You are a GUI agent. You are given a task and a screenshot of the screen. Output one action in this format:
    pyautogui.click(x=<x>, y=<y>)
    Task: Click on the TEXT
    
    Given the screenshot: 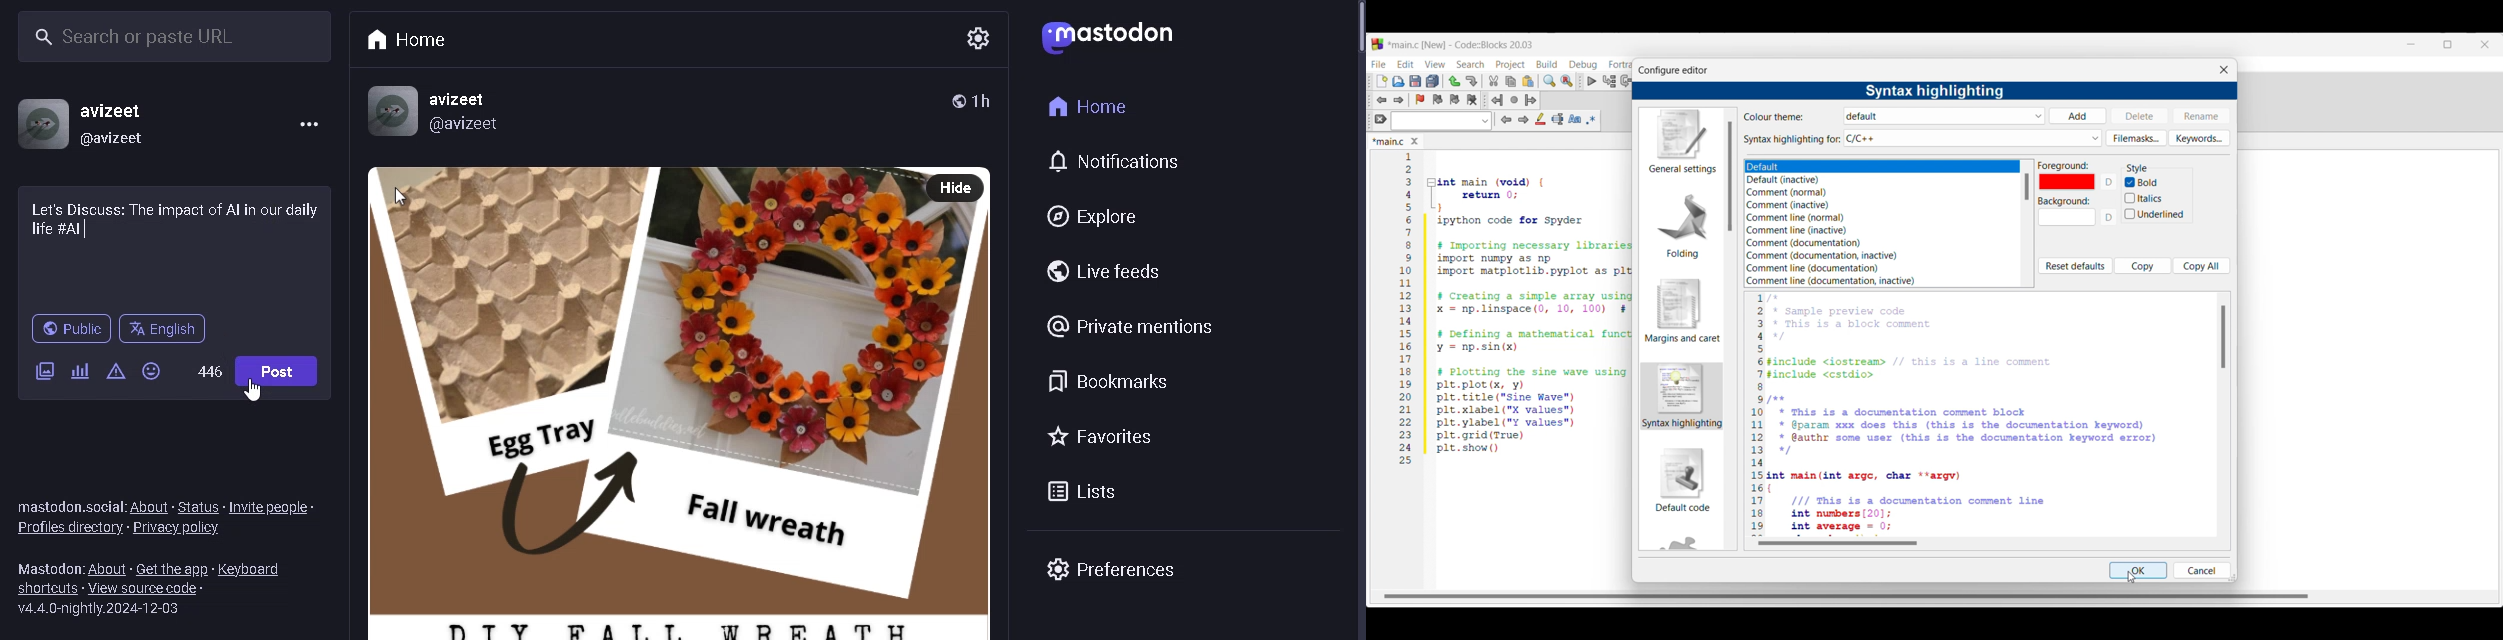 What is the action you would take?
    pyautogui.click(x=67, y=507)
    